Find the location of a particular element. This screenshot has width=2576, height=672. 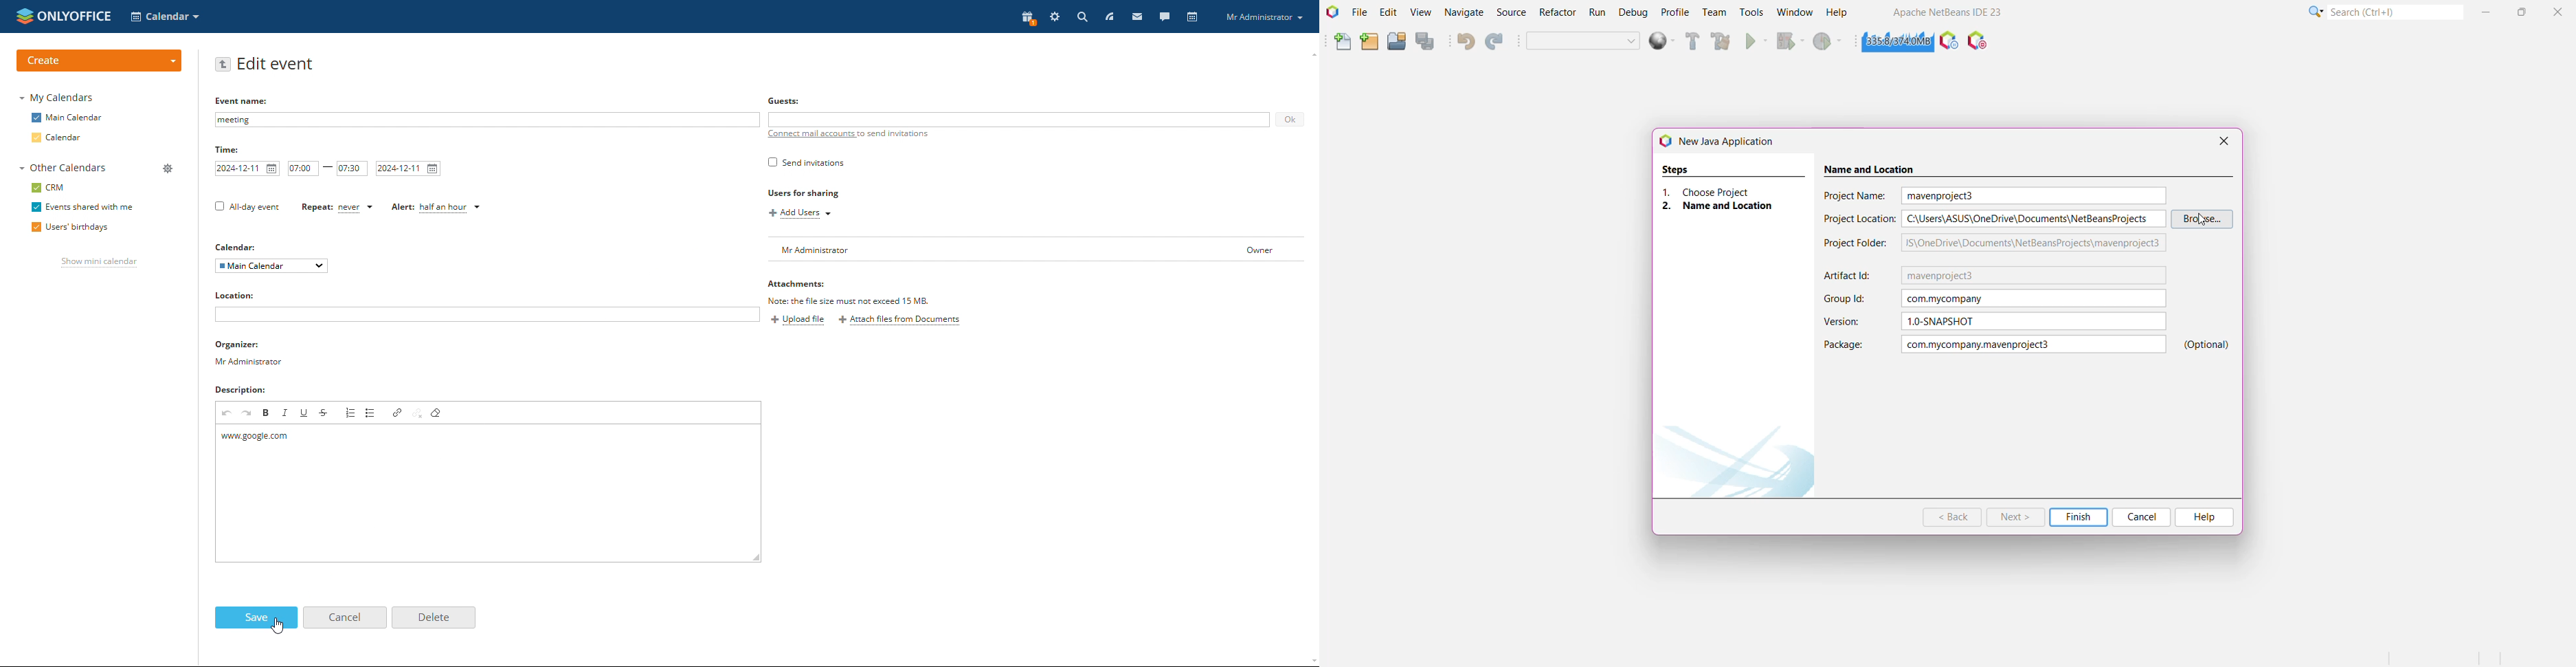

show mini calendar is located at coordinates (100, 263).